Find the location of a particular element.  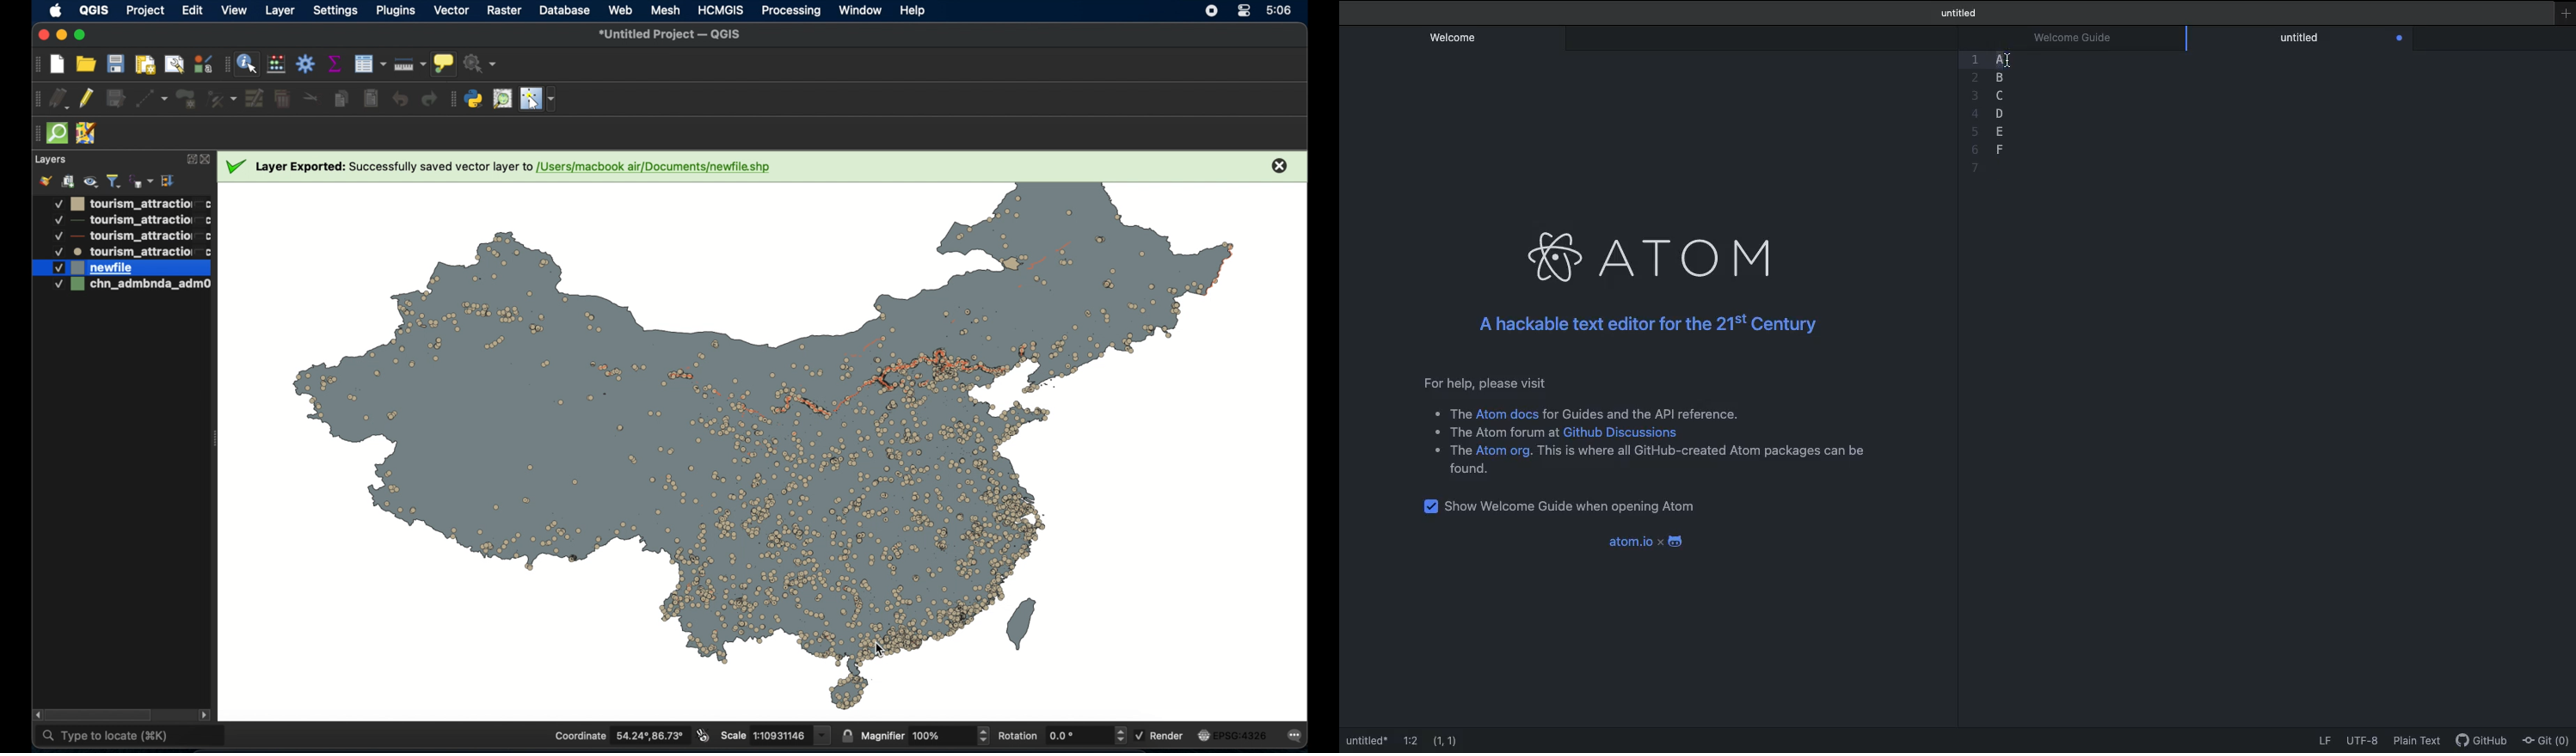

layer 5 highlighted is located at coordinates (121, 268).